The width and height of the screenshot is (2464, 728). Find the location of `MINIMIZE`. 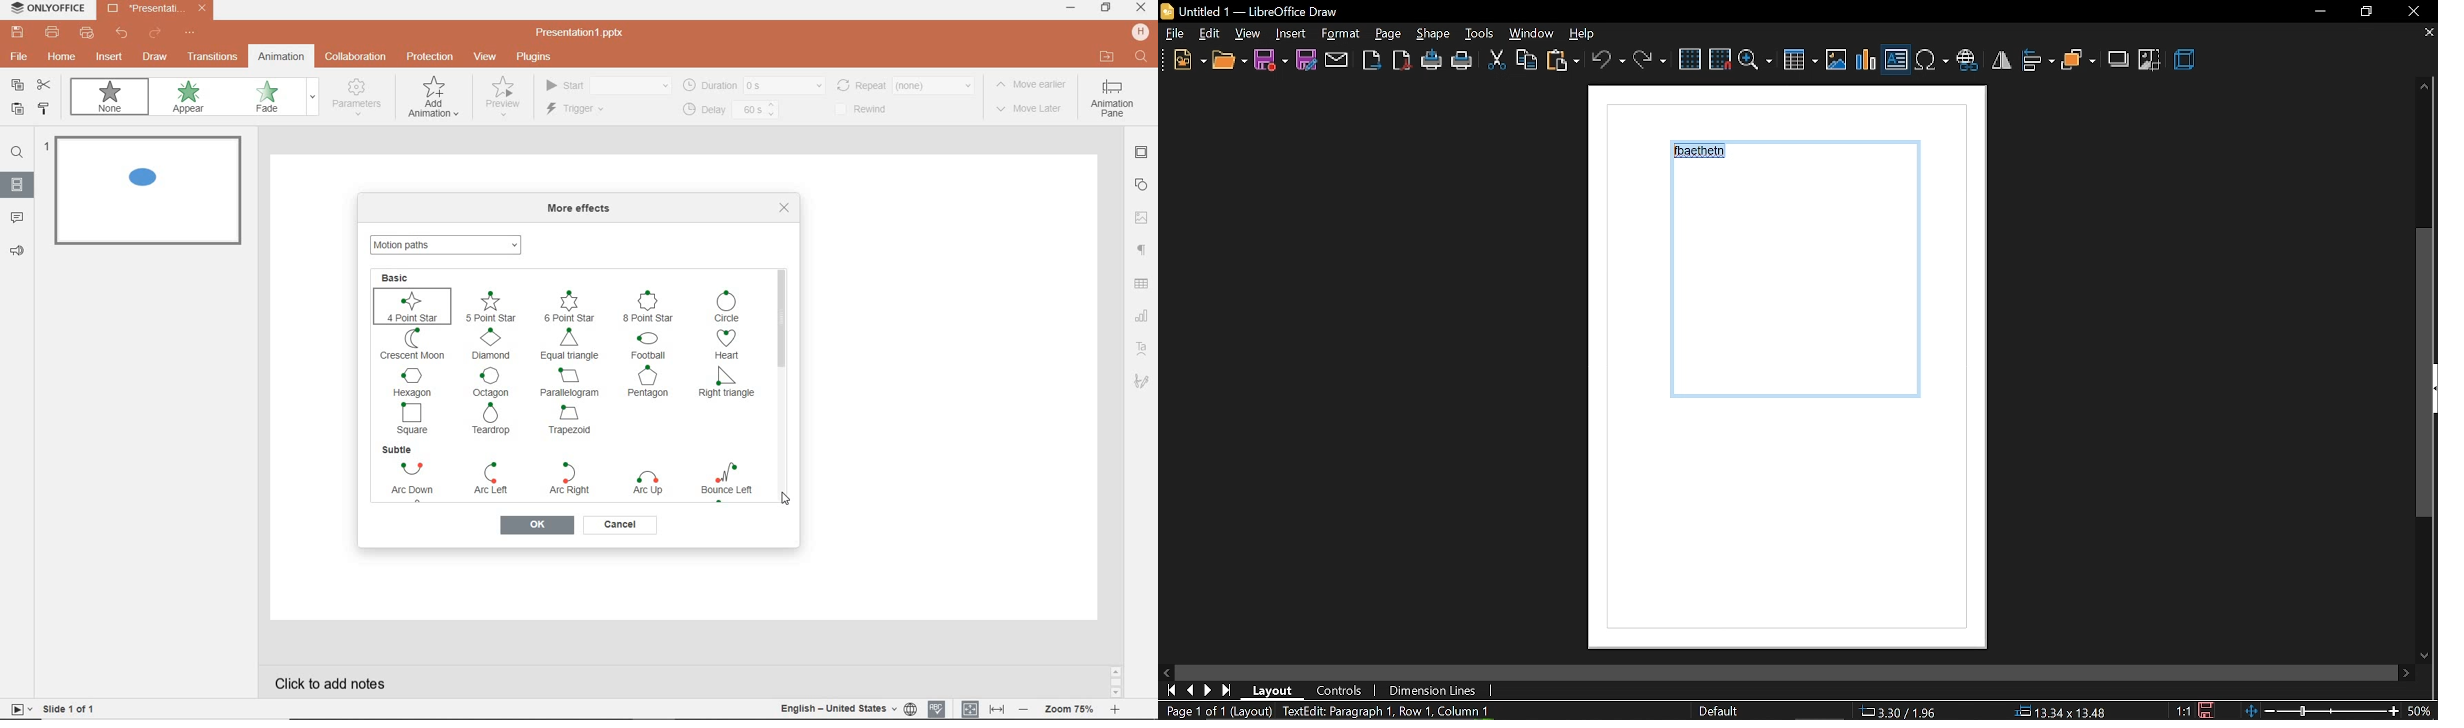

MINIMIZE is located at coordinates (1070, 8).